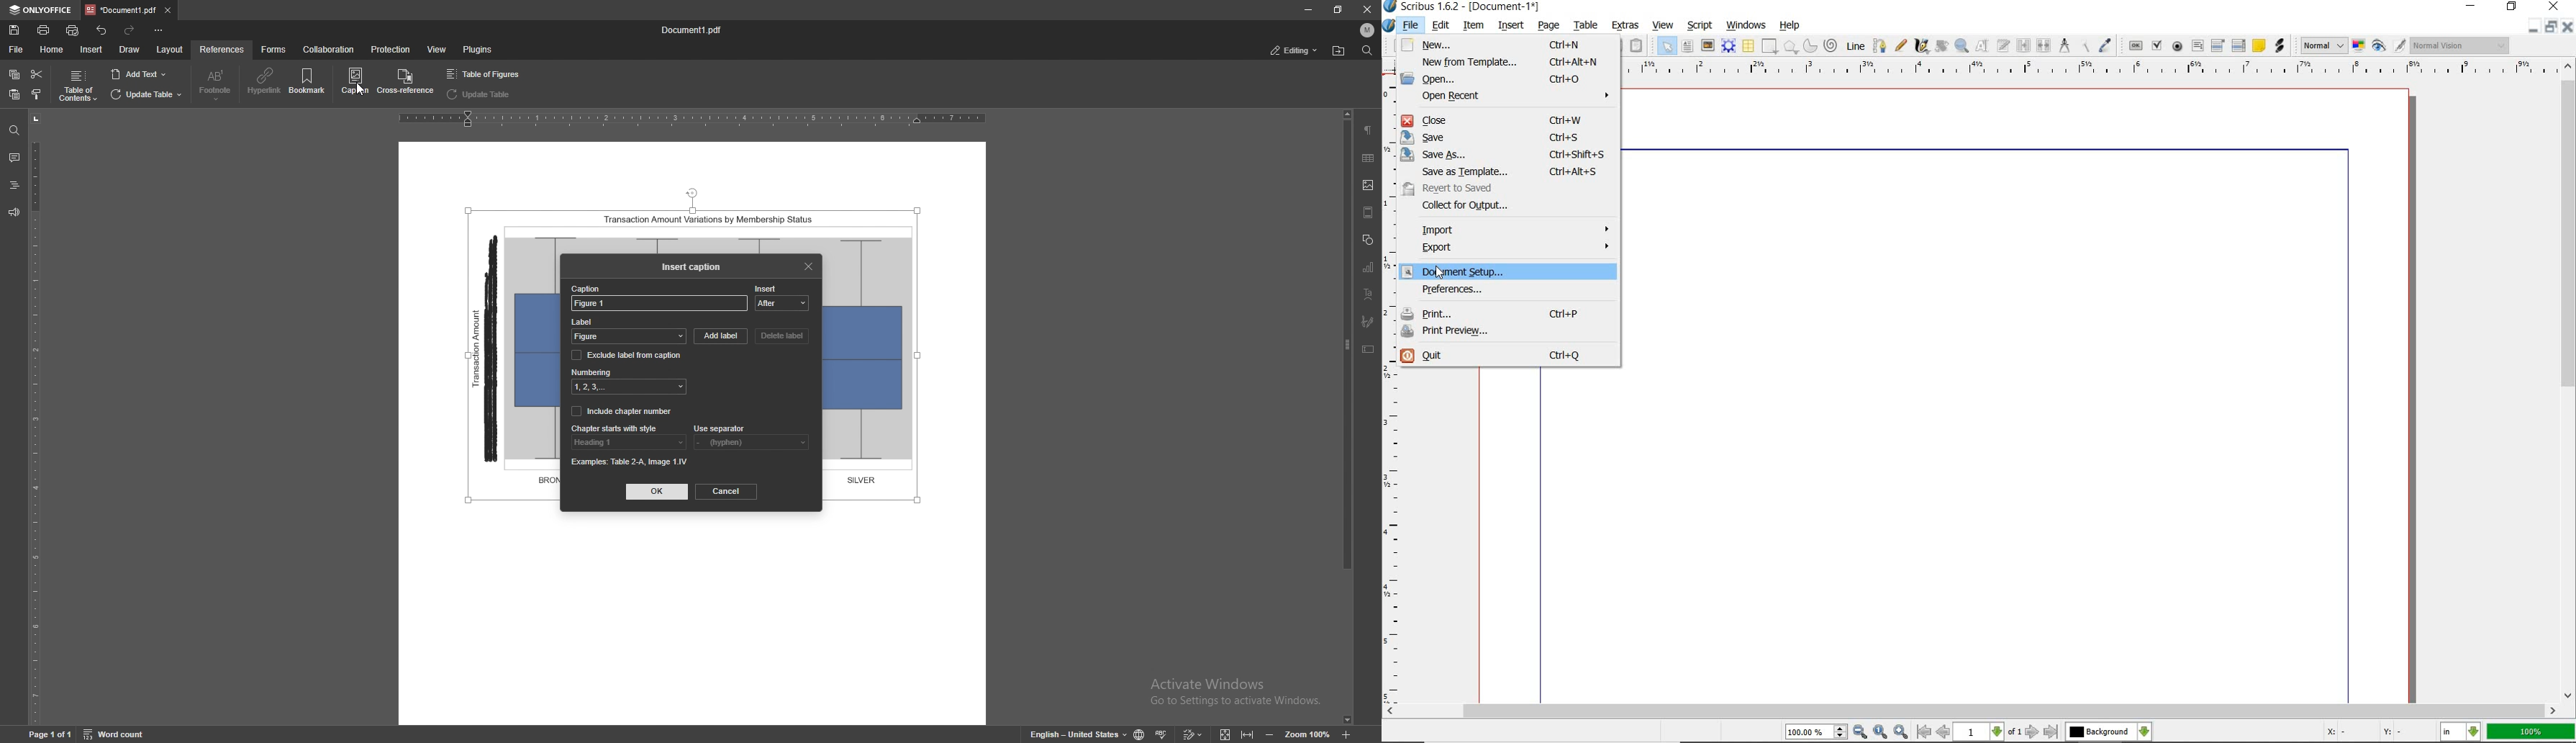  I want to click on save, so click(15, 30).